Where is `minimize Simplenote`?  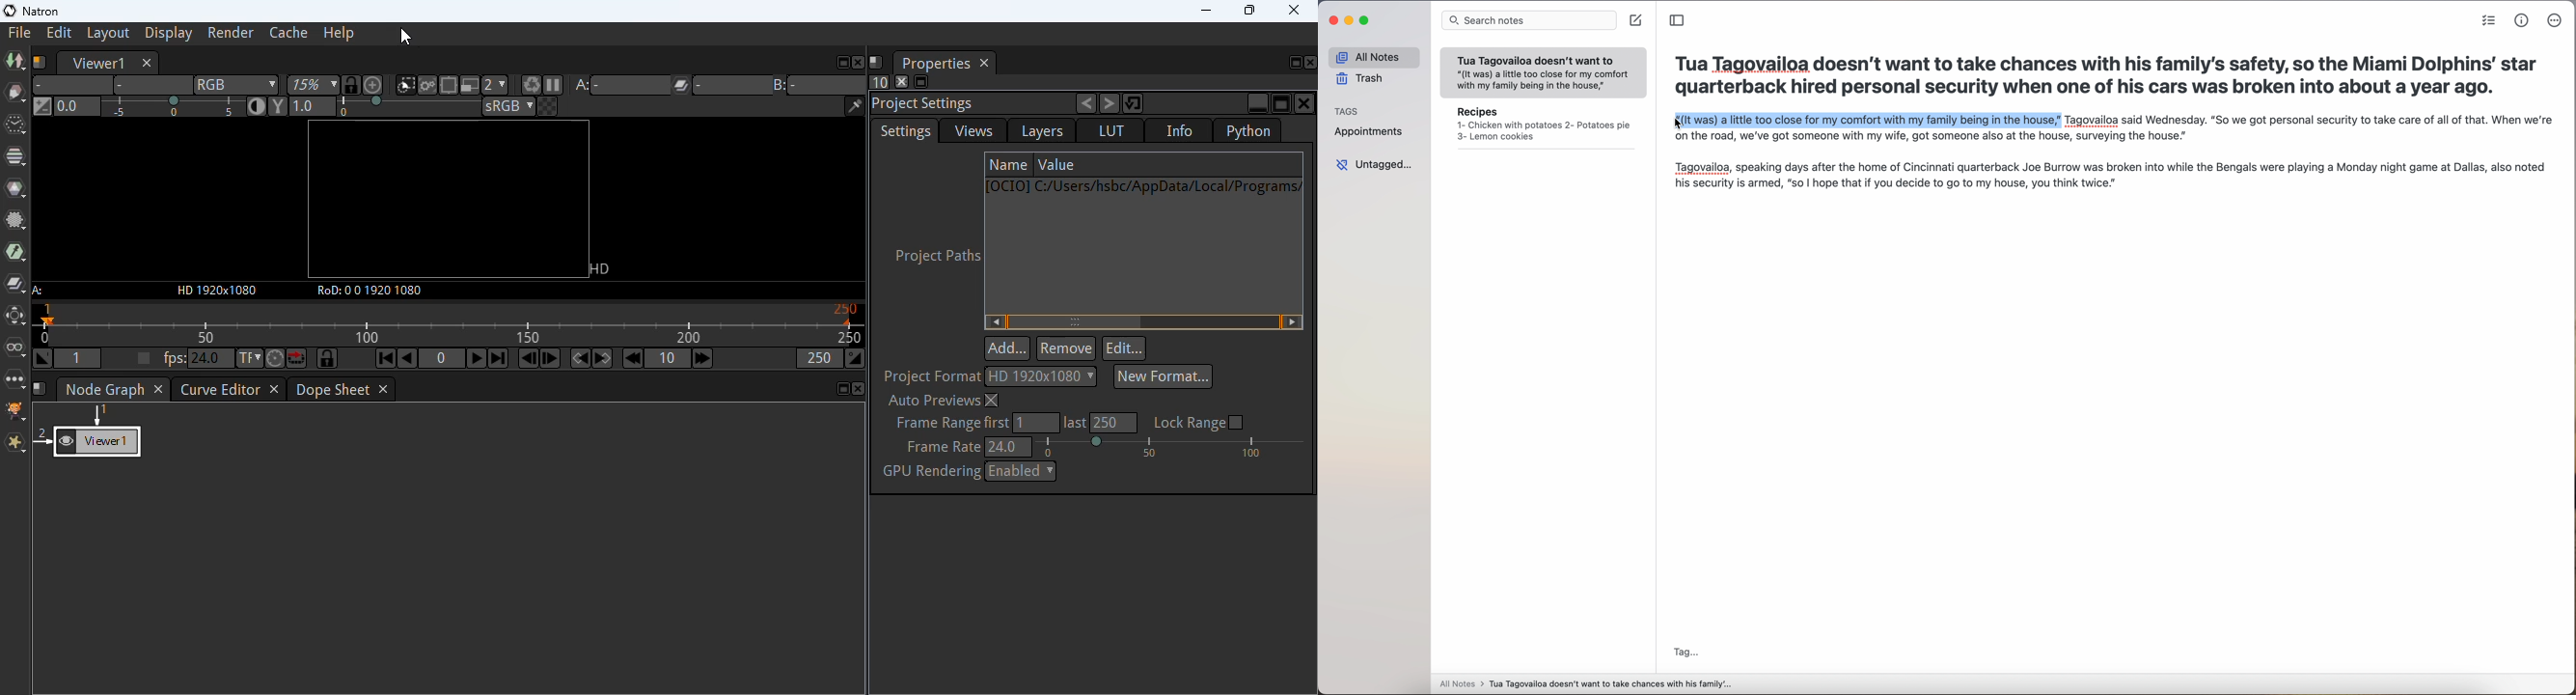 minimize Simplenote is located at coordinates (1350, 20).